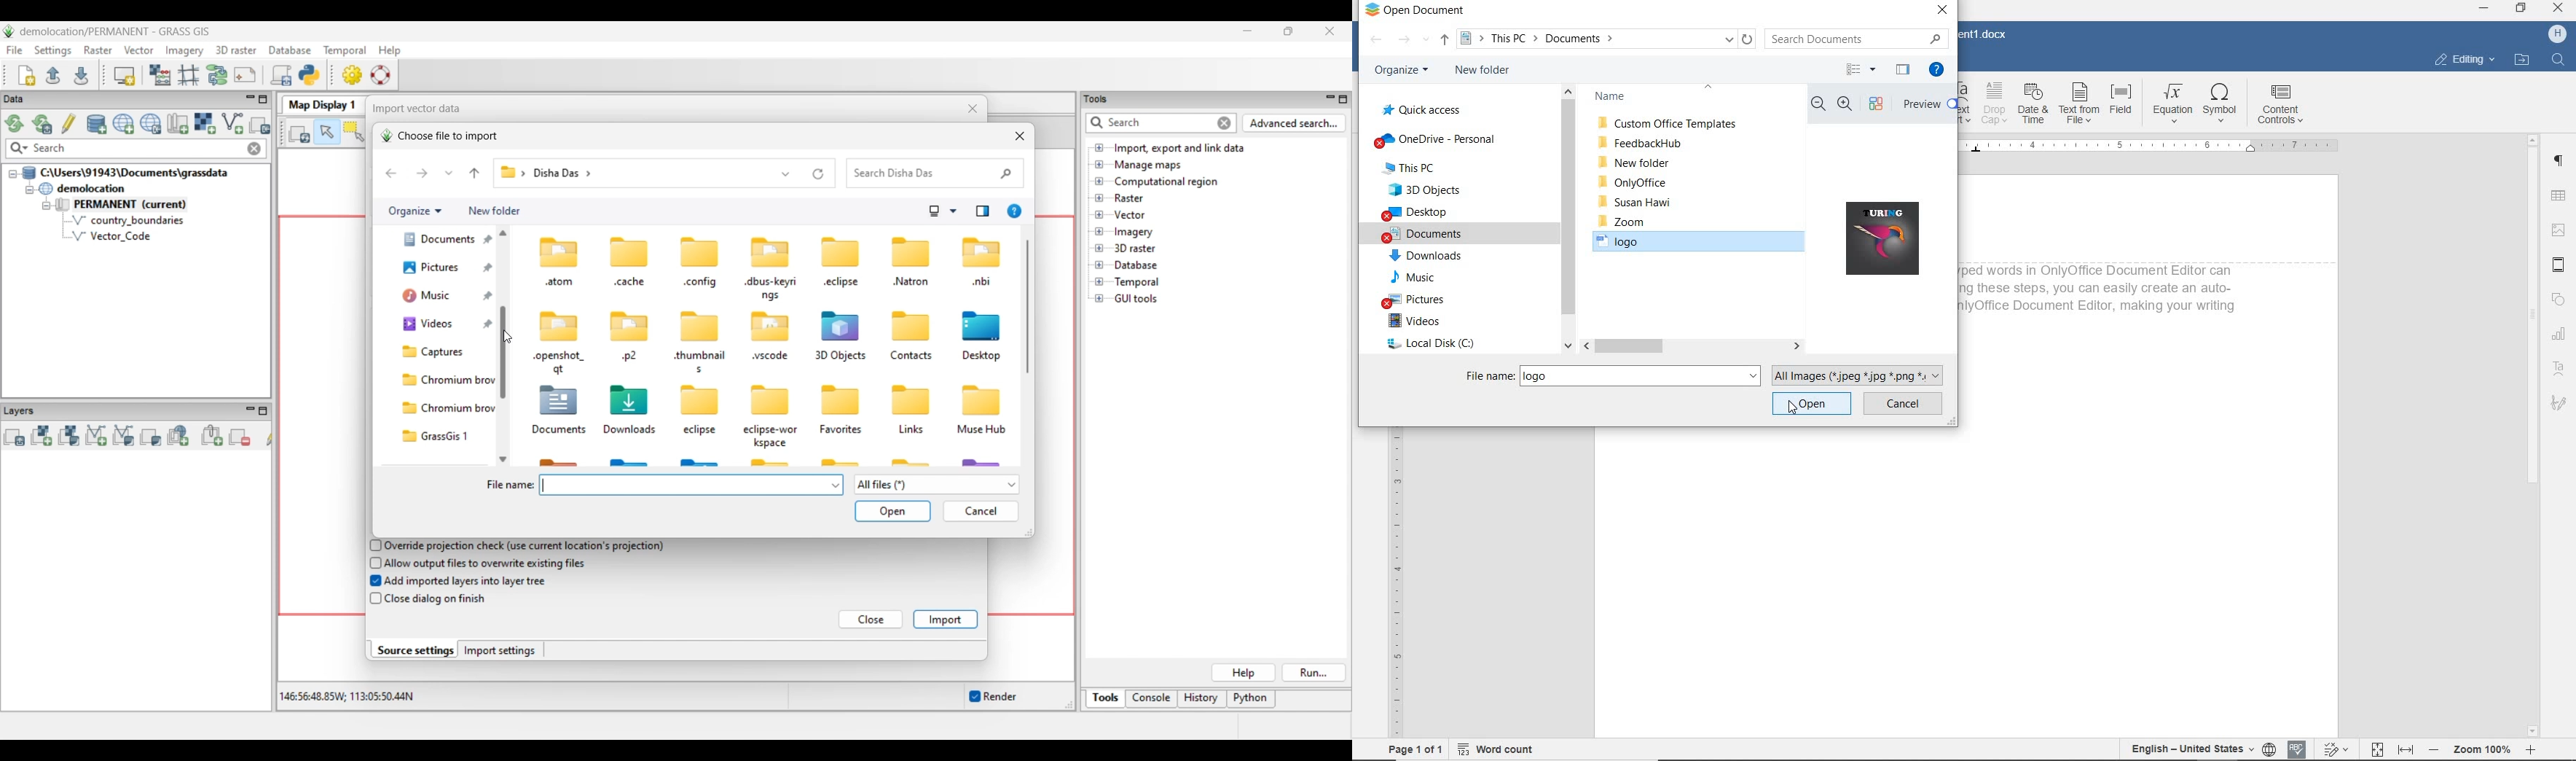  What do you see at coordinates (1419, 278) in the screenshot?
I see `MUSIC` at bounding box center [1419, 278].